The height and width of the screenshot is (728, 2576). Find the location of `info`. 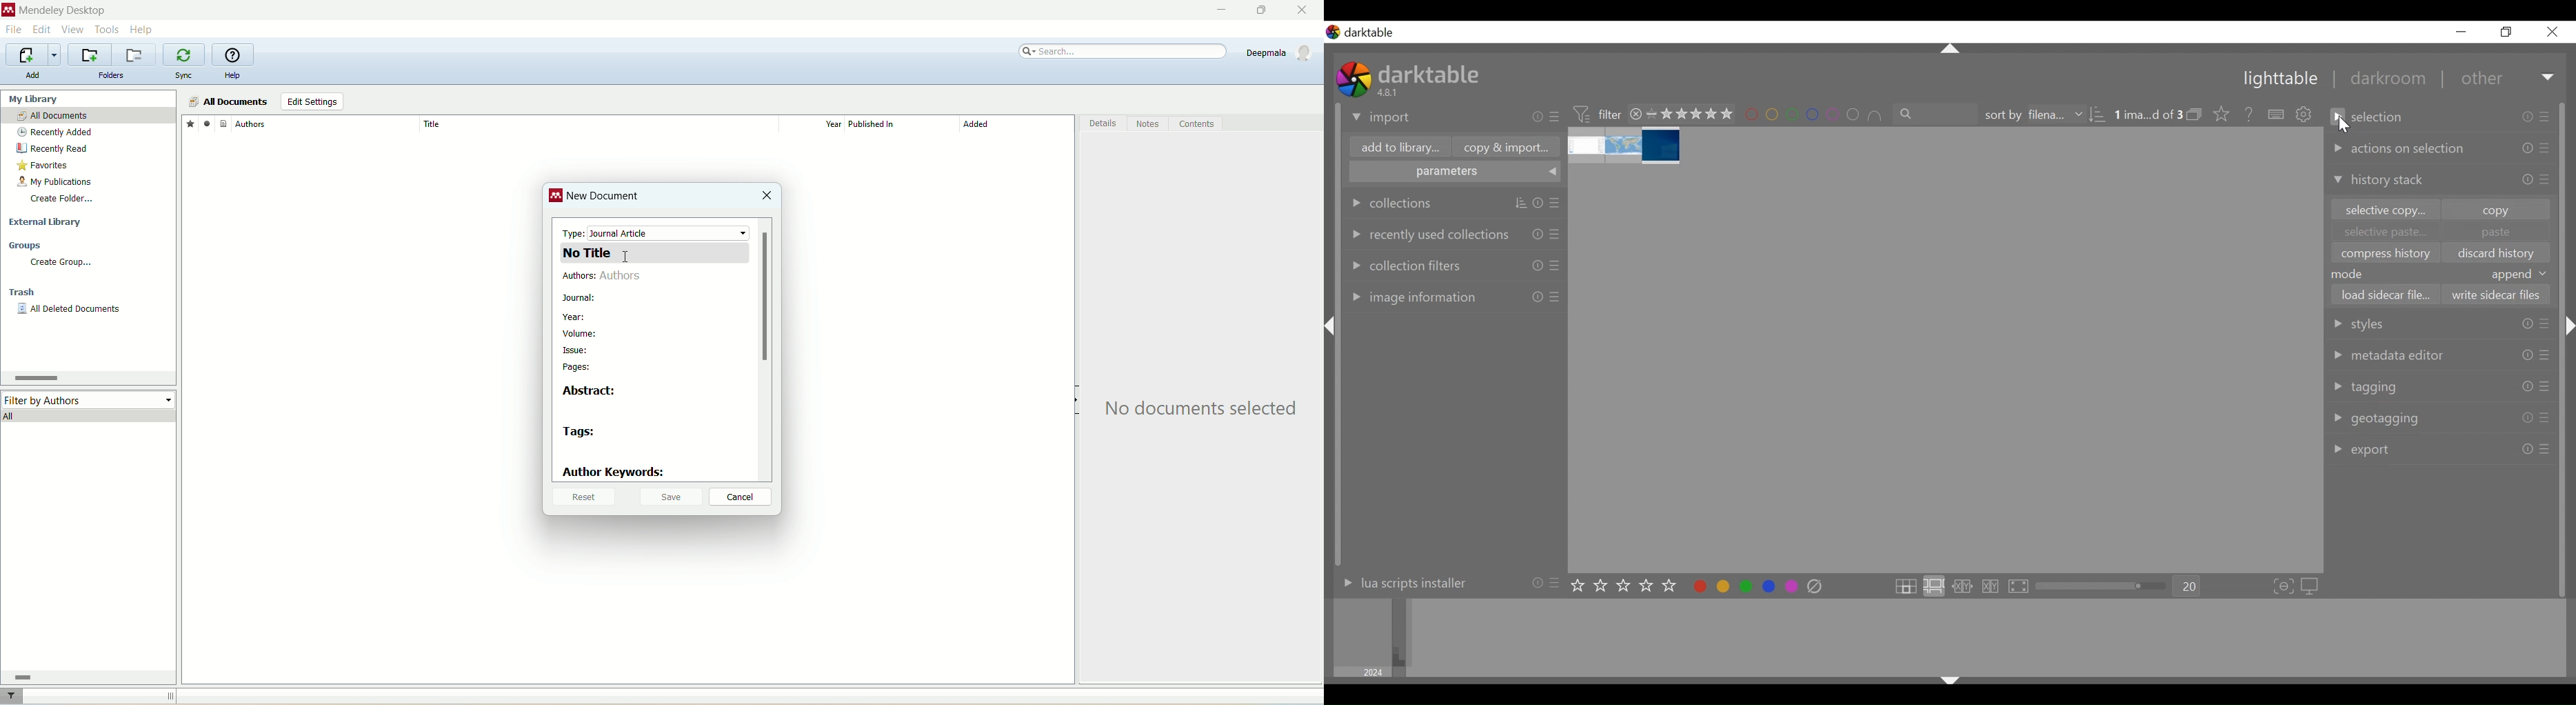

info is located at coordinates (2527, 180).